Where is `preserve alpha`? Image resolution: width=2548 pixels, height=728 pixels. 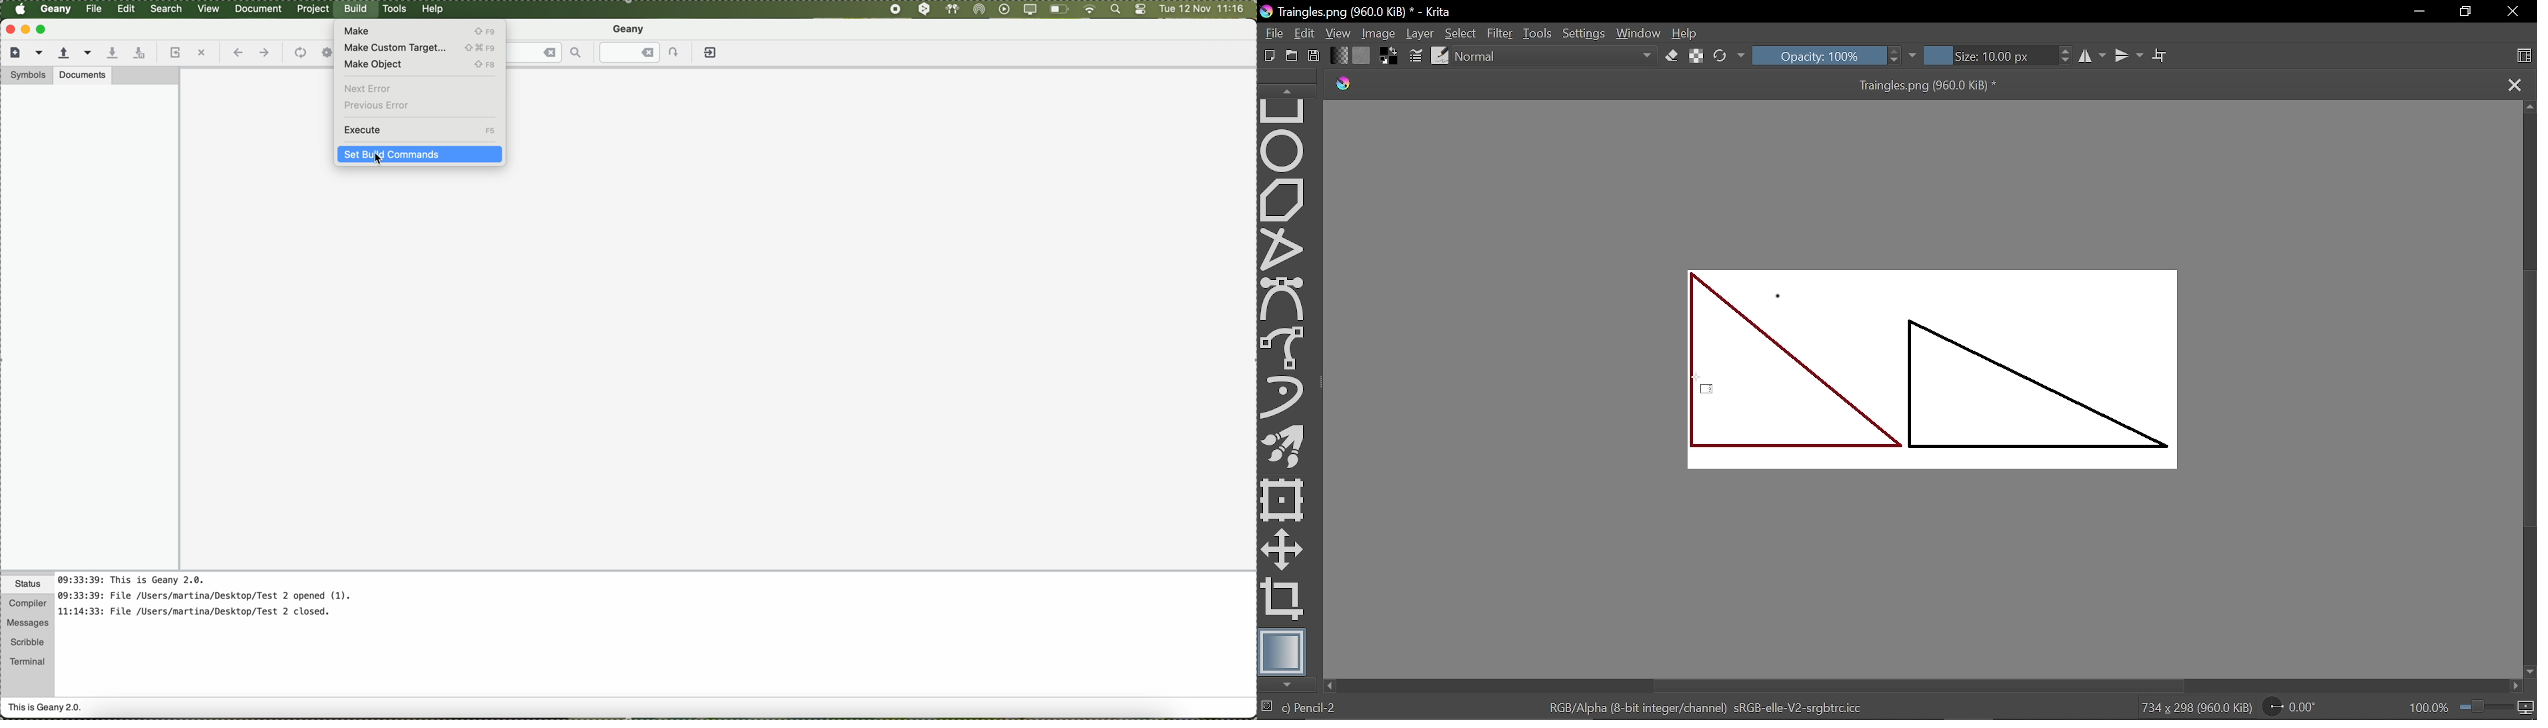
preserve alpha is located at coordinates (1697, 58).